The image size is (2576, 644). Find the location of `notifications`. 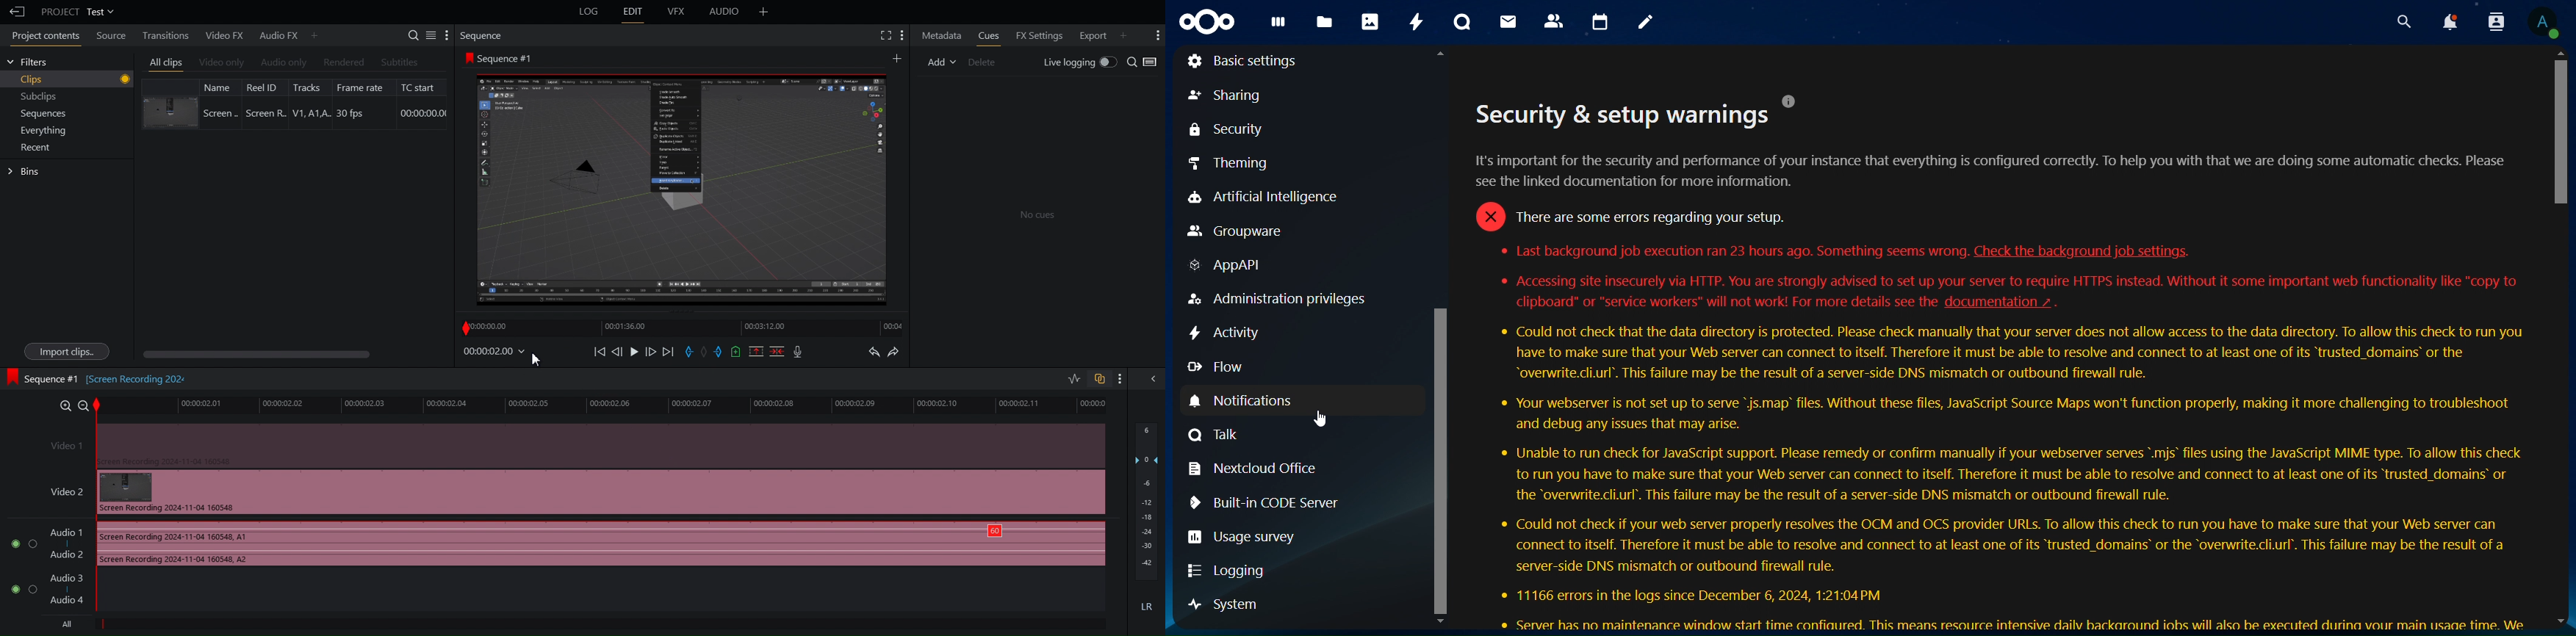

notifications is located at coordinates (1268, 400).